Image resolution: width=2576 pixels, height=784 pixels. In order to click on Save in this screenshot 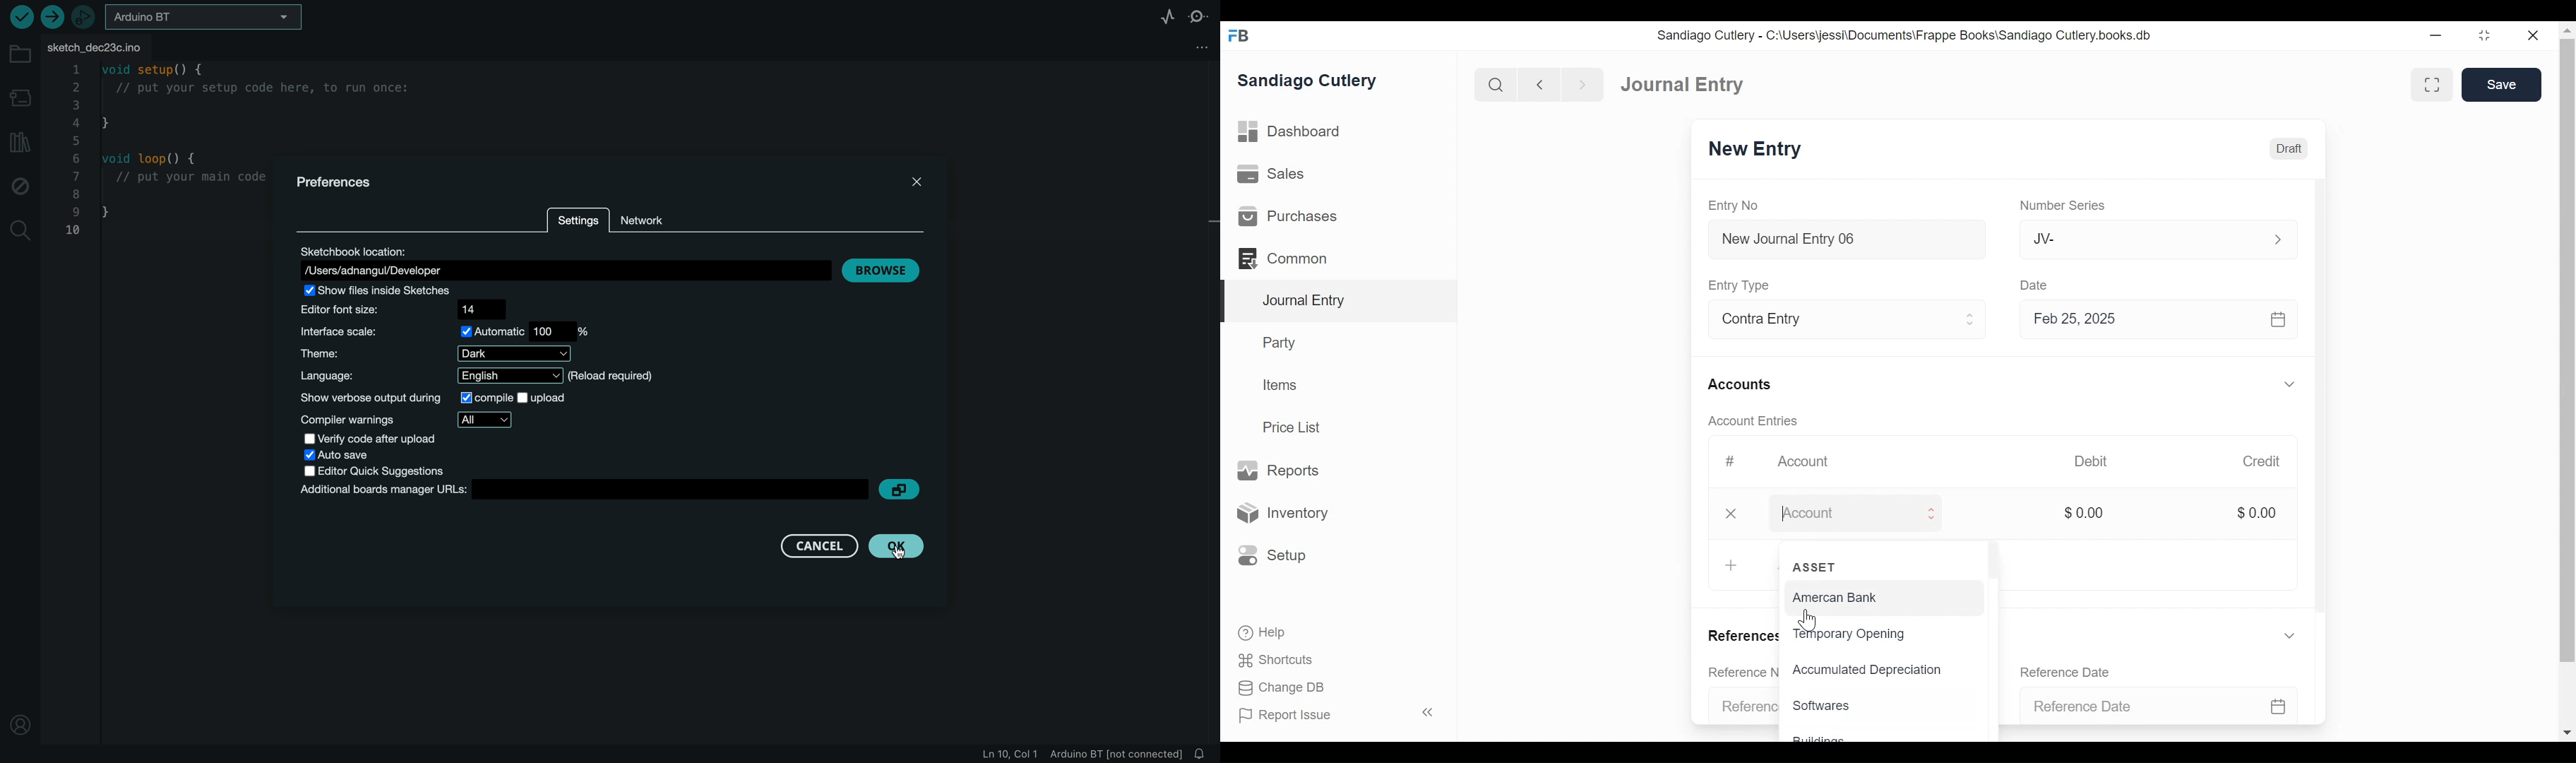, I will do `click(2504, 84)`.